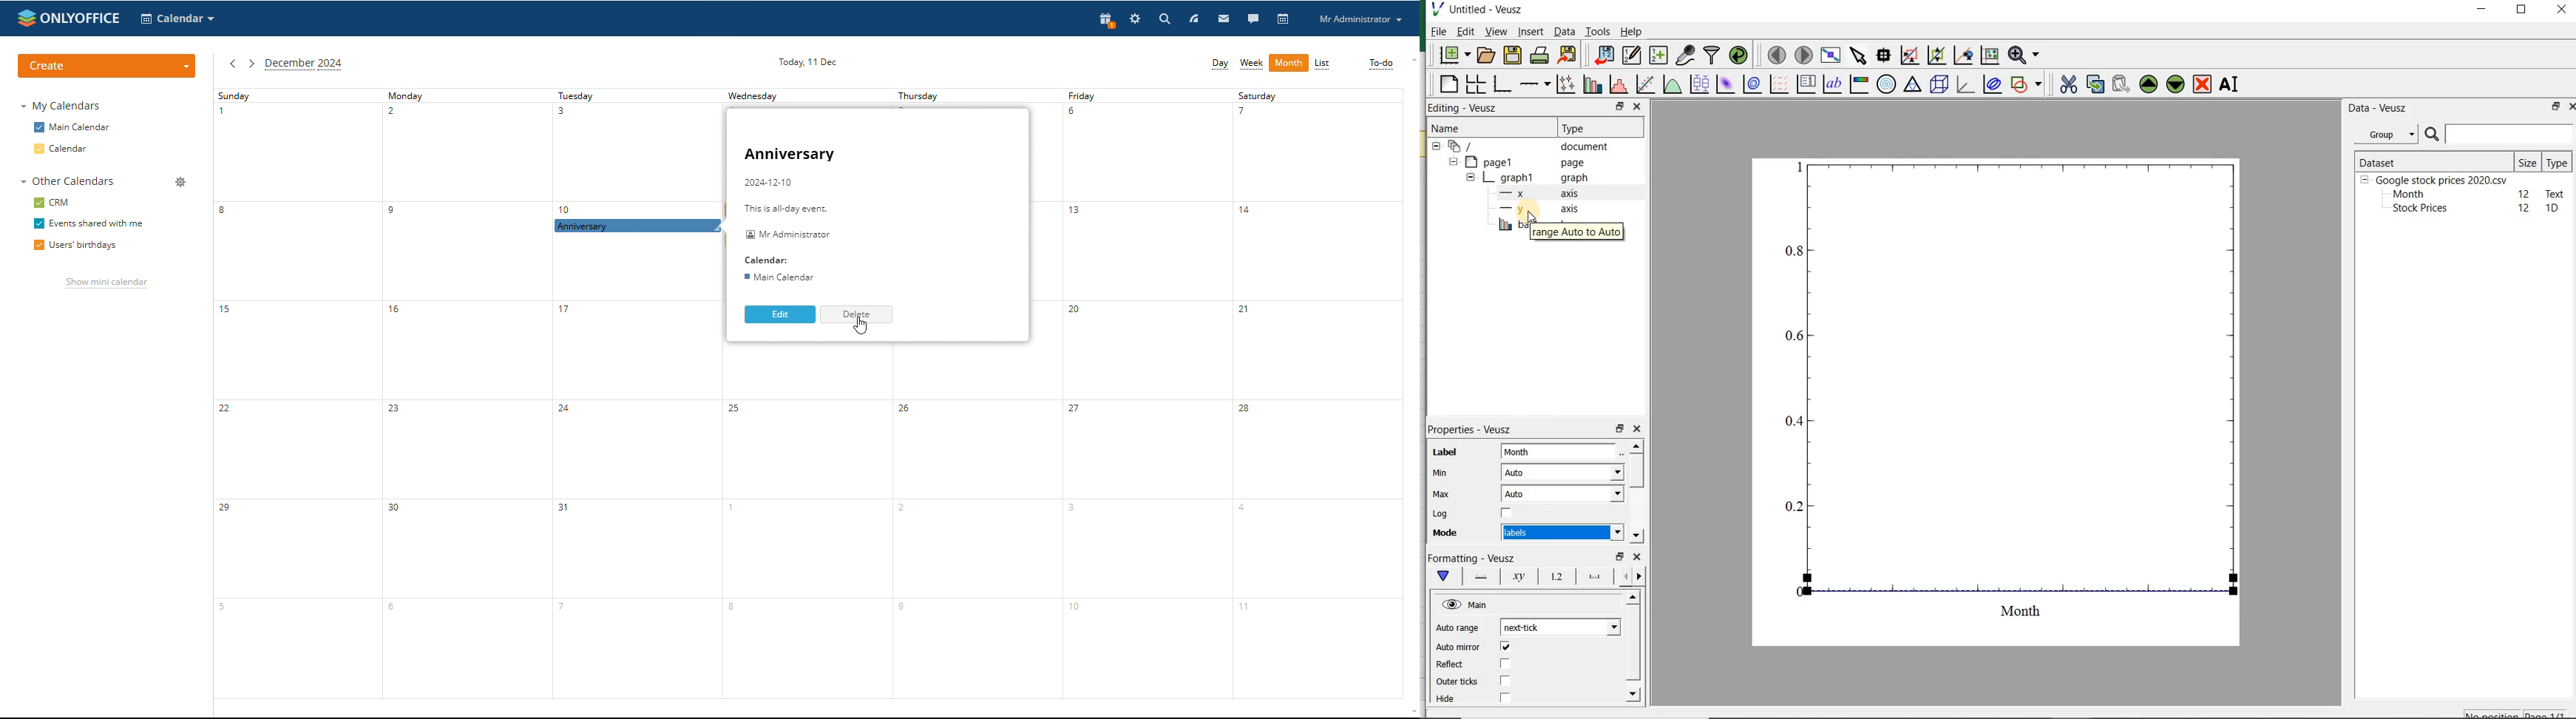  Describe the element at coordinates (84, 19) in the screenshot. I see `onlyoffice` at that location.